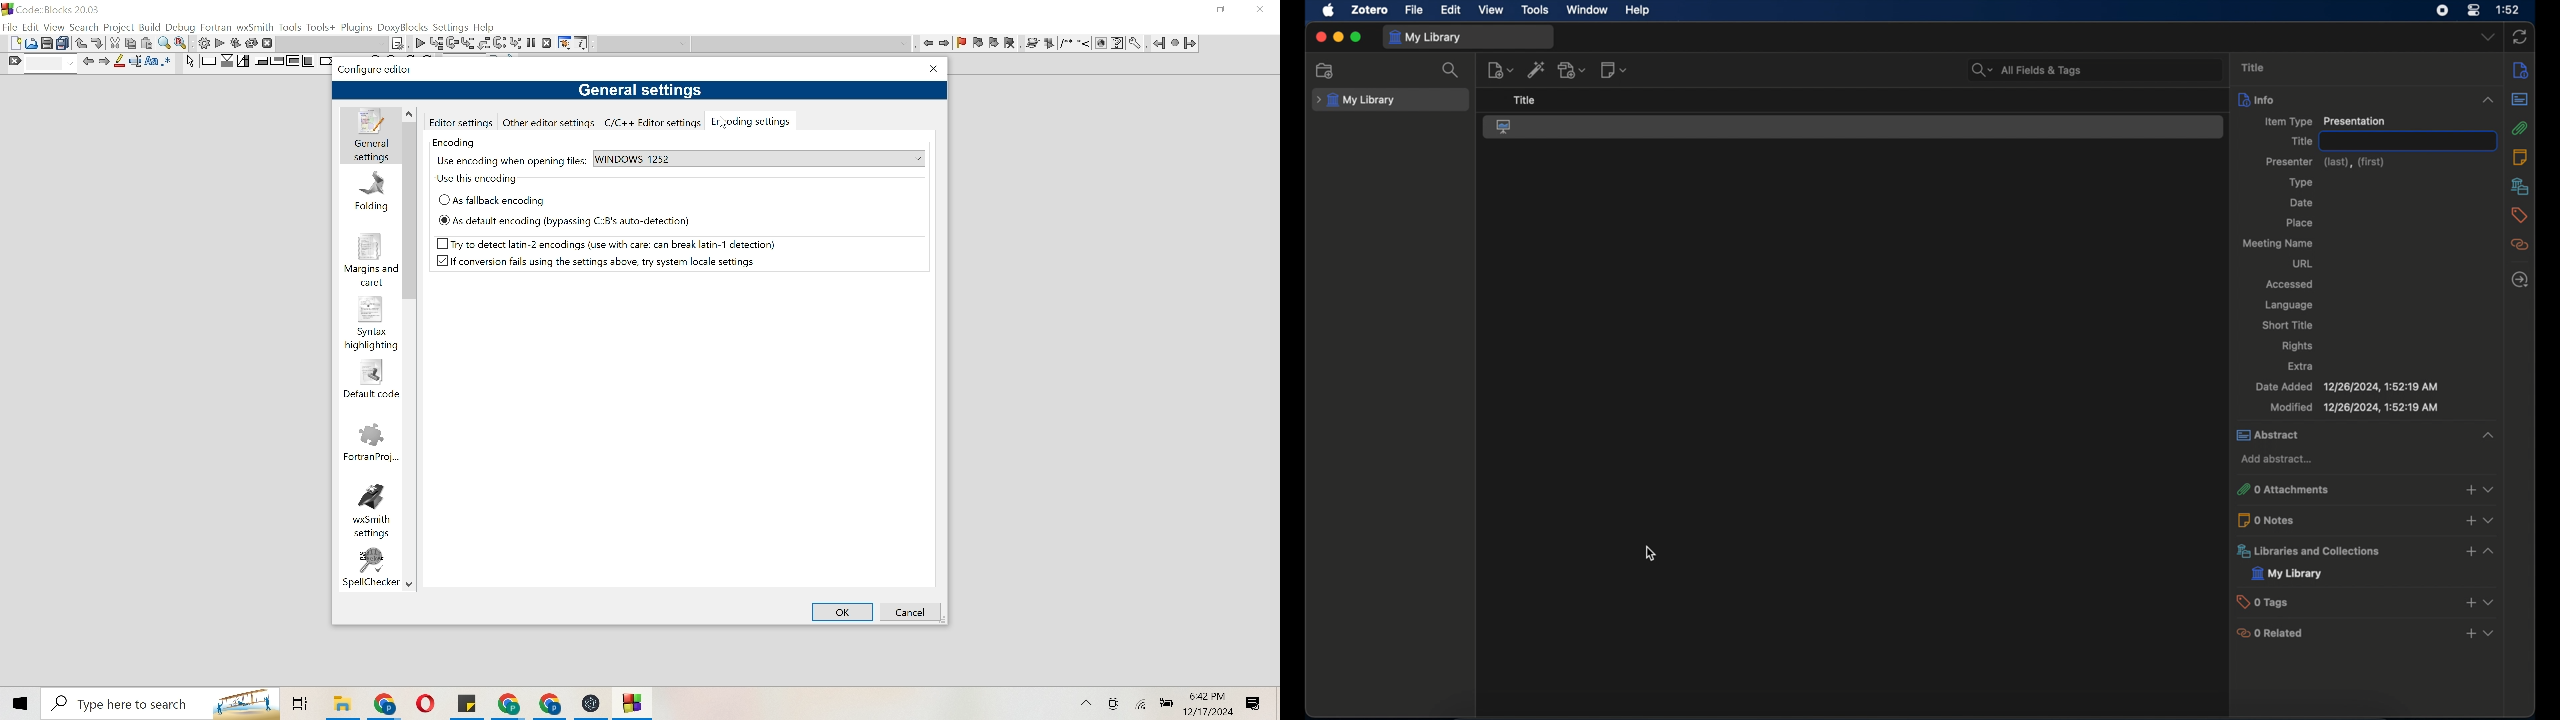  I want to click on Move to corners, so click(260, 61).